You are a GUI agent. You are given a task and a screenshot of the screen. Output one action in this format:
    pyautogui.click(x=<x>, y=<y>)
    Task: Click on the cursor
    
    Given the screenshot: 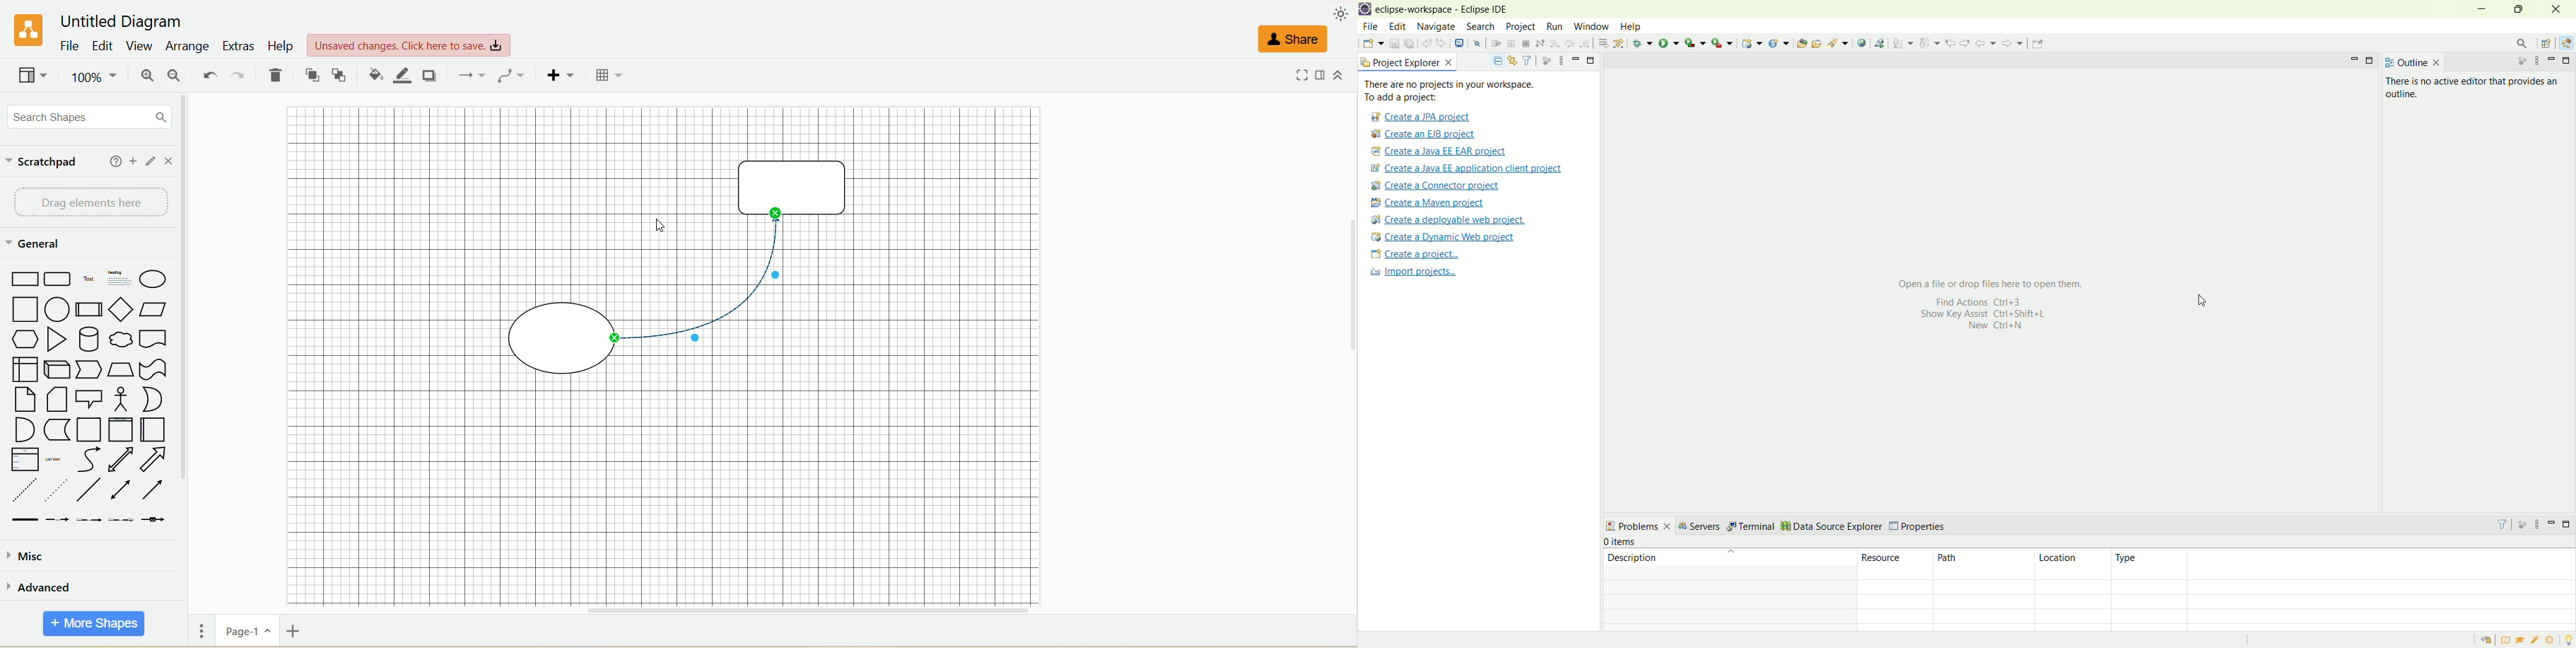 What is the action you would take?
    pyautogui.click(x=659, y=228)
    